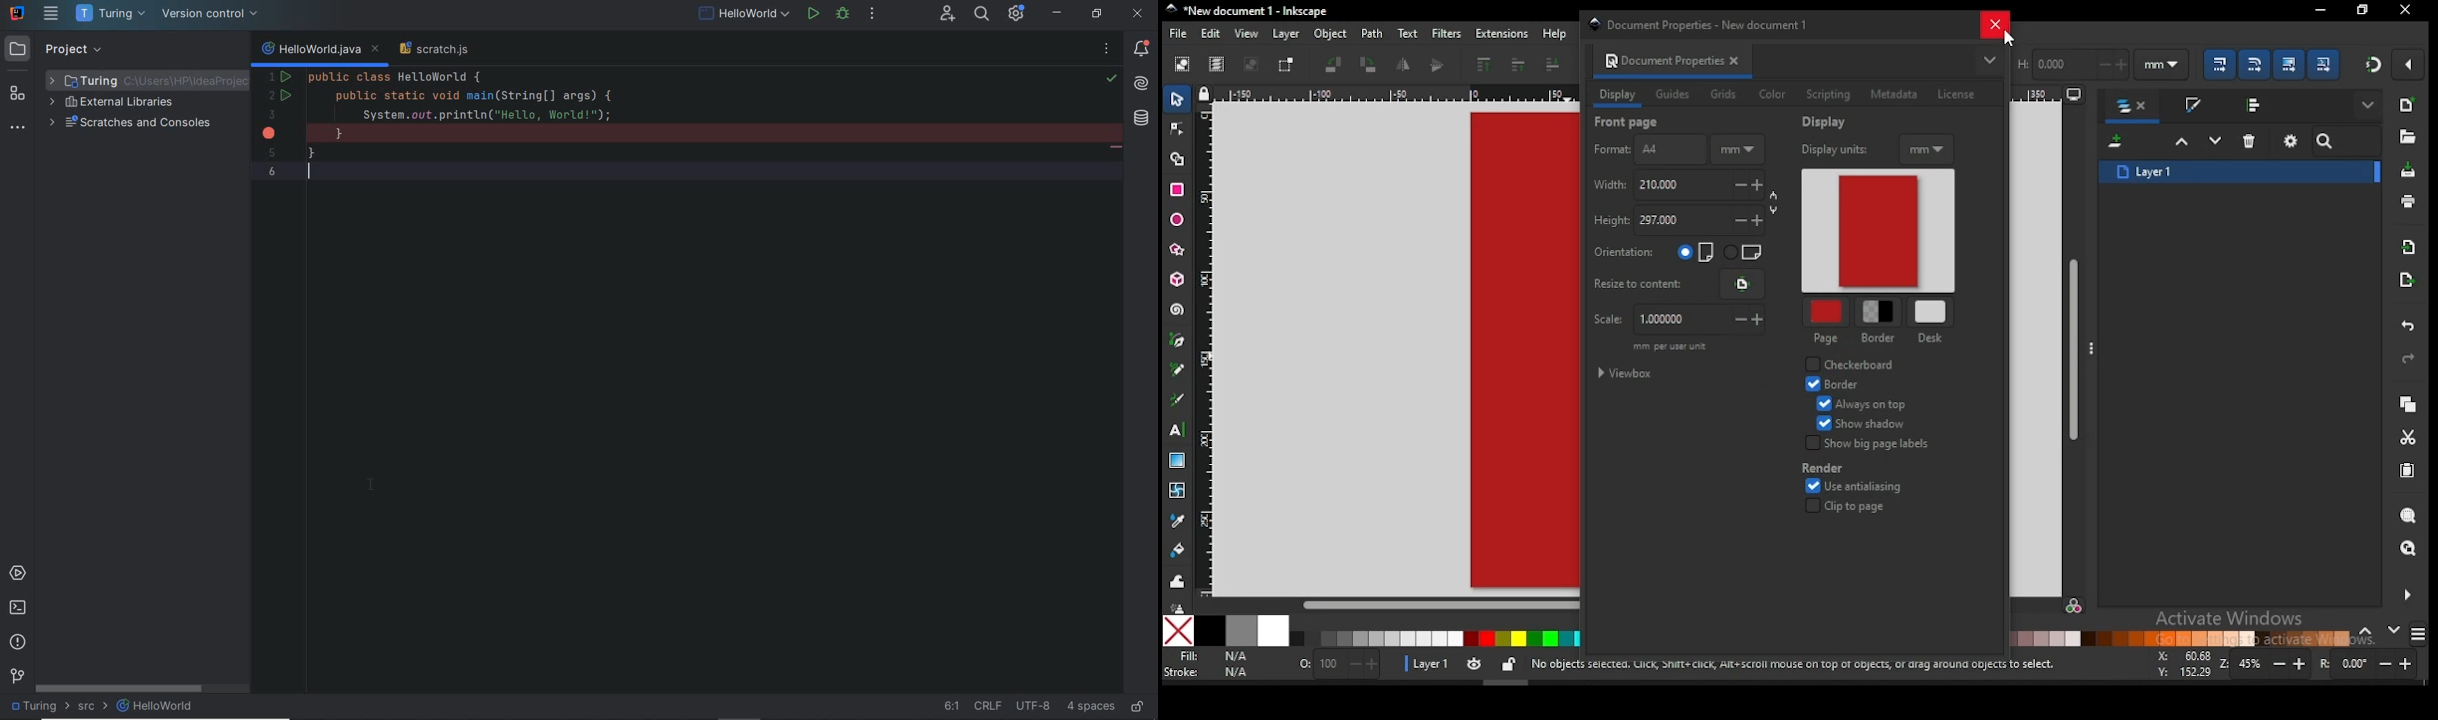 The image size is (2464, 728). Describe the element at coordinates (1863, 425) in the screenshot. I see `checkbox: show shadow` at that location.